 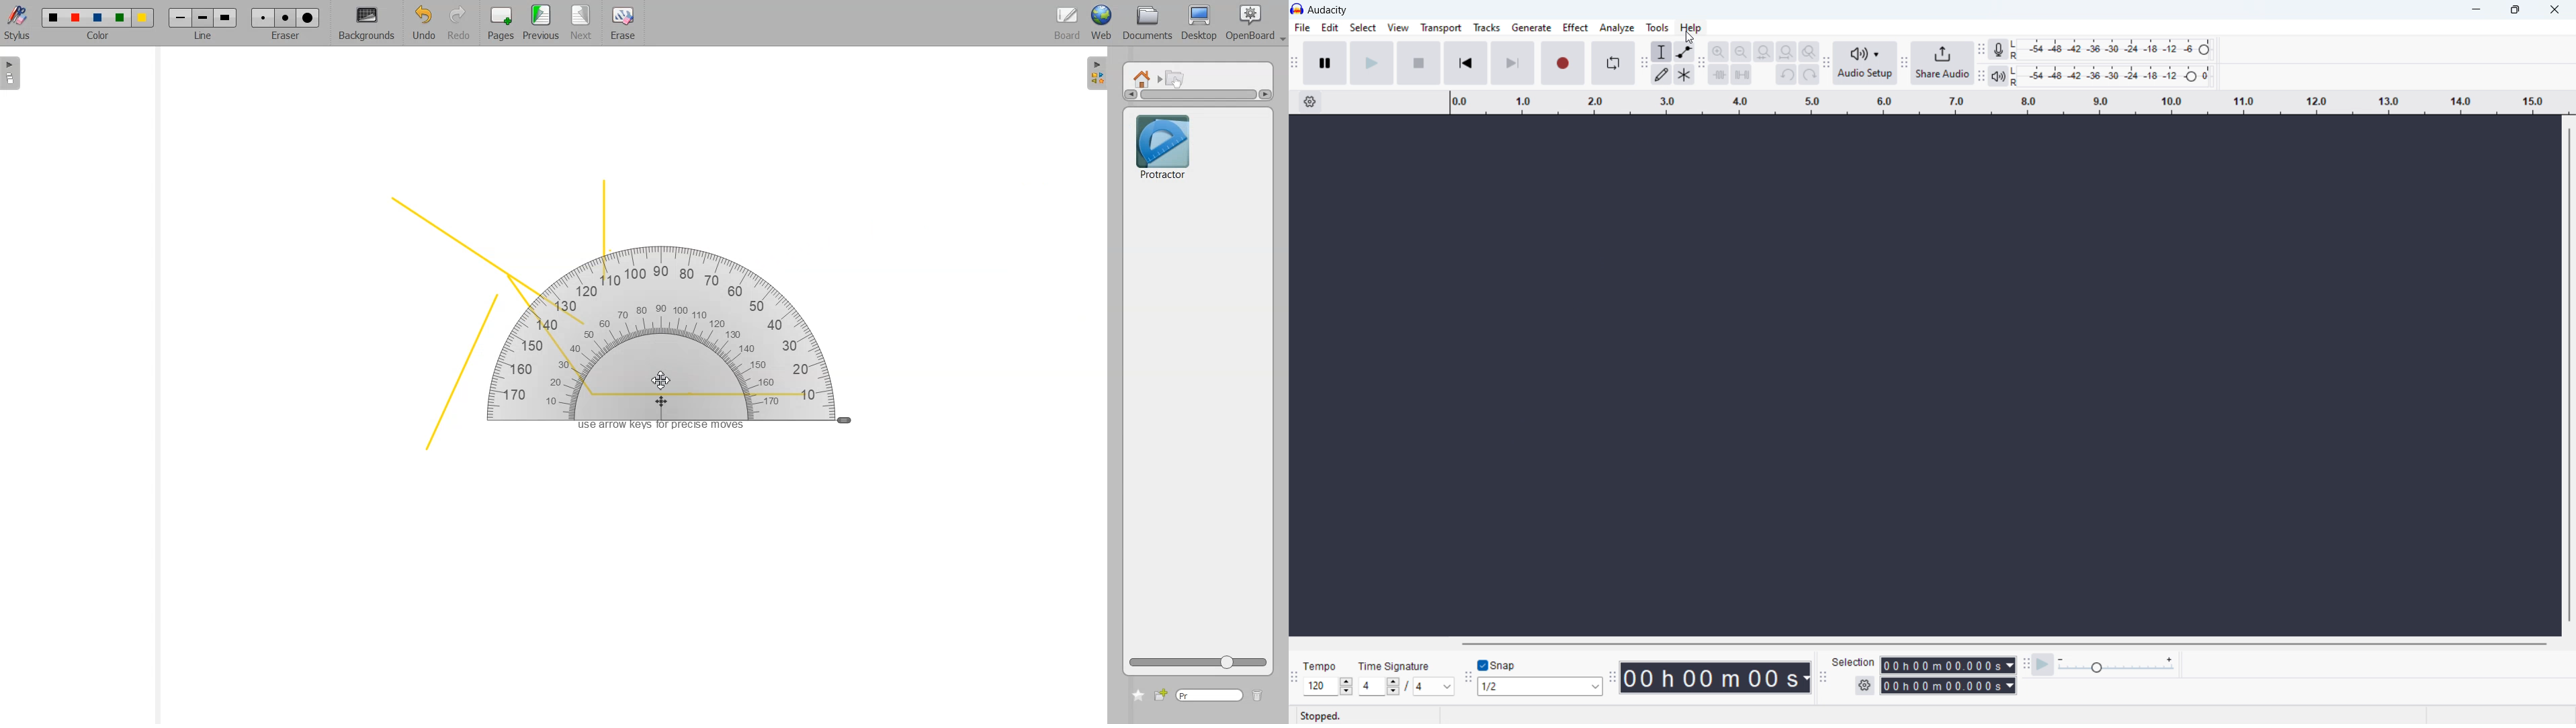 What do you see at coordinates (2570, 377) in the screenshot?
I see `vertical scrollbar` at bounding box center [2570, 377].